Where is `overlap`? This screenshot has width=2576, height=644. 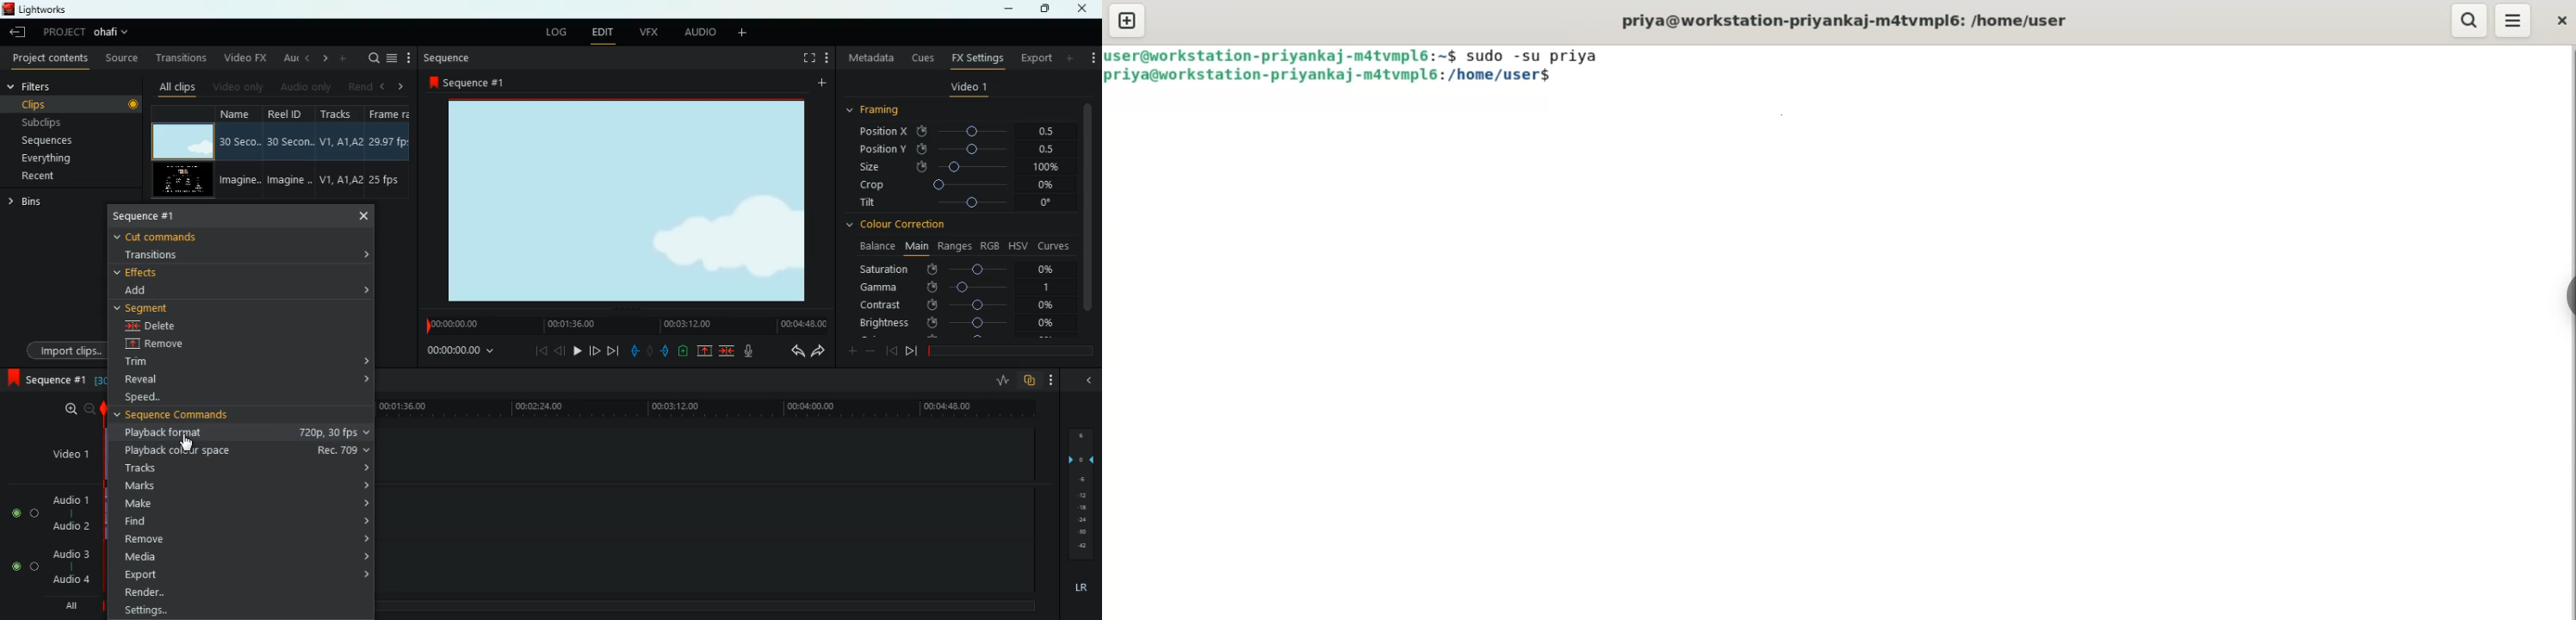 overlap is located at coordinates (1028, 382).